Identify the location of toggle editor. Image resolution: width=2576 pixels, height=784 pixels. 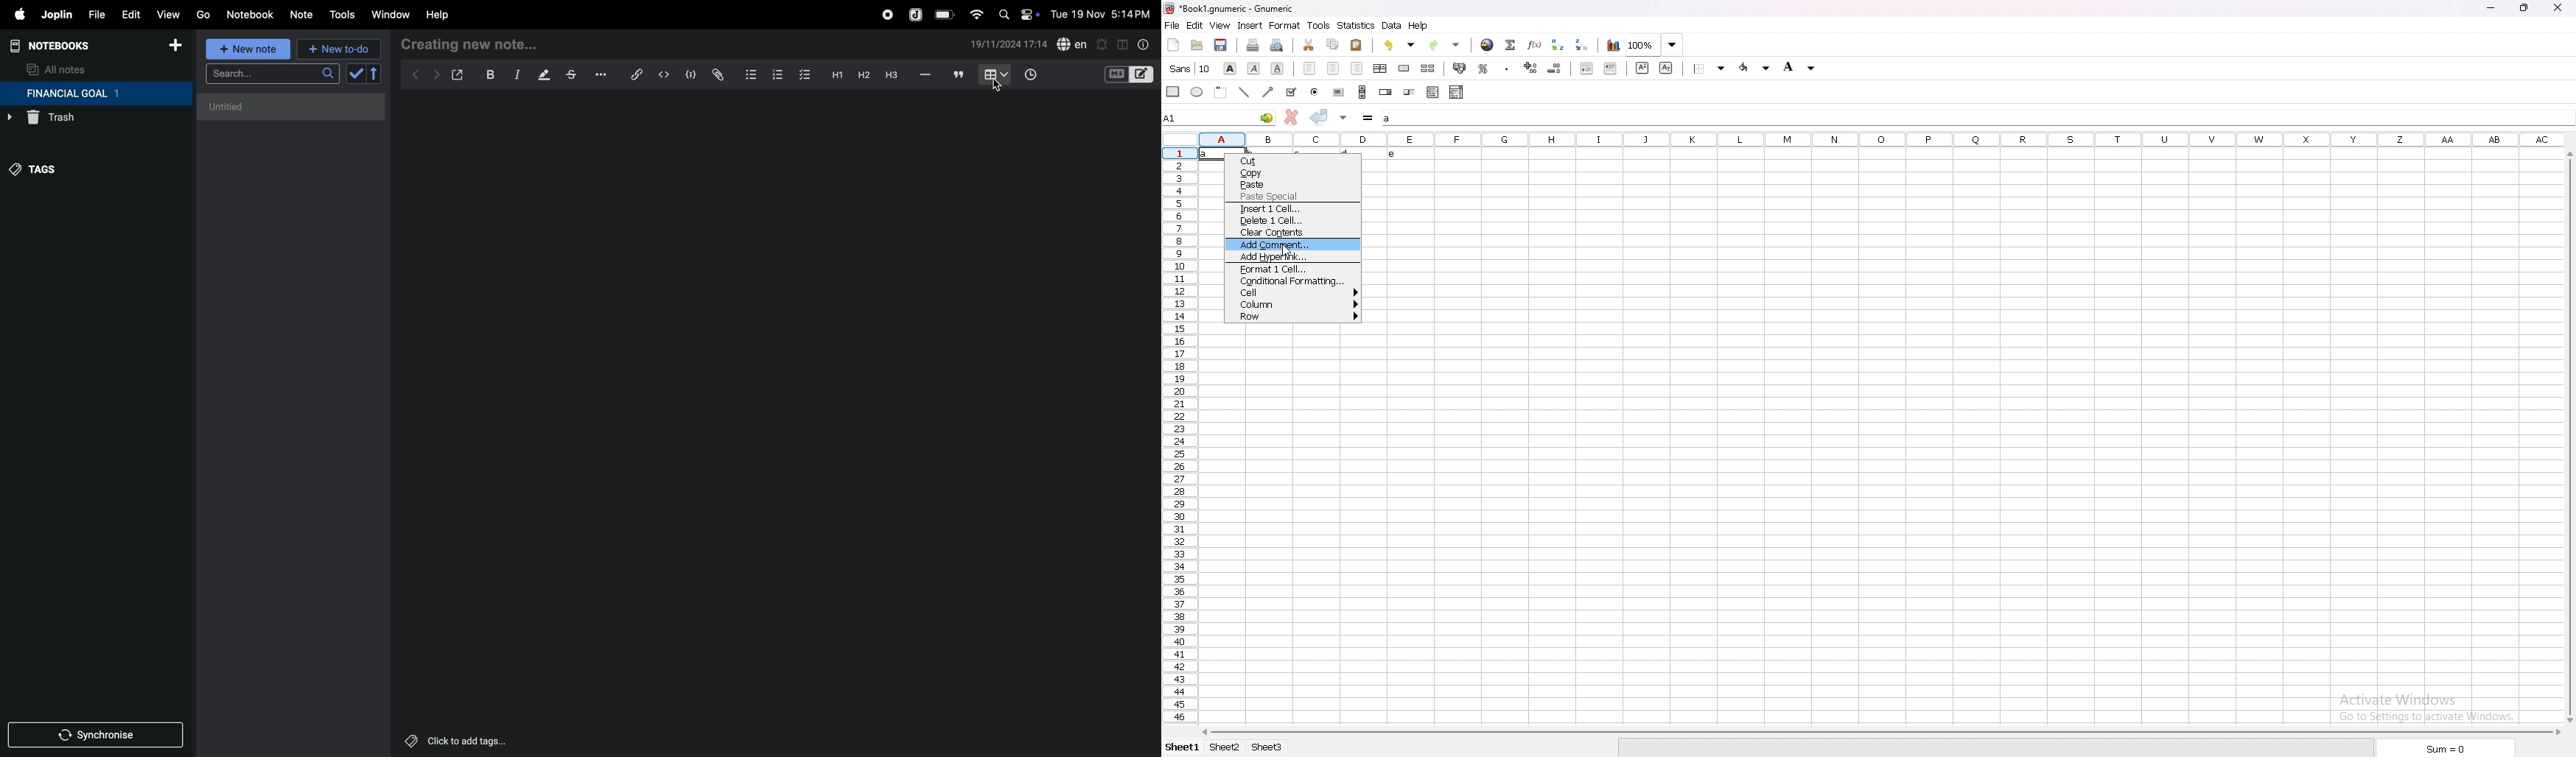
(1123, 43).